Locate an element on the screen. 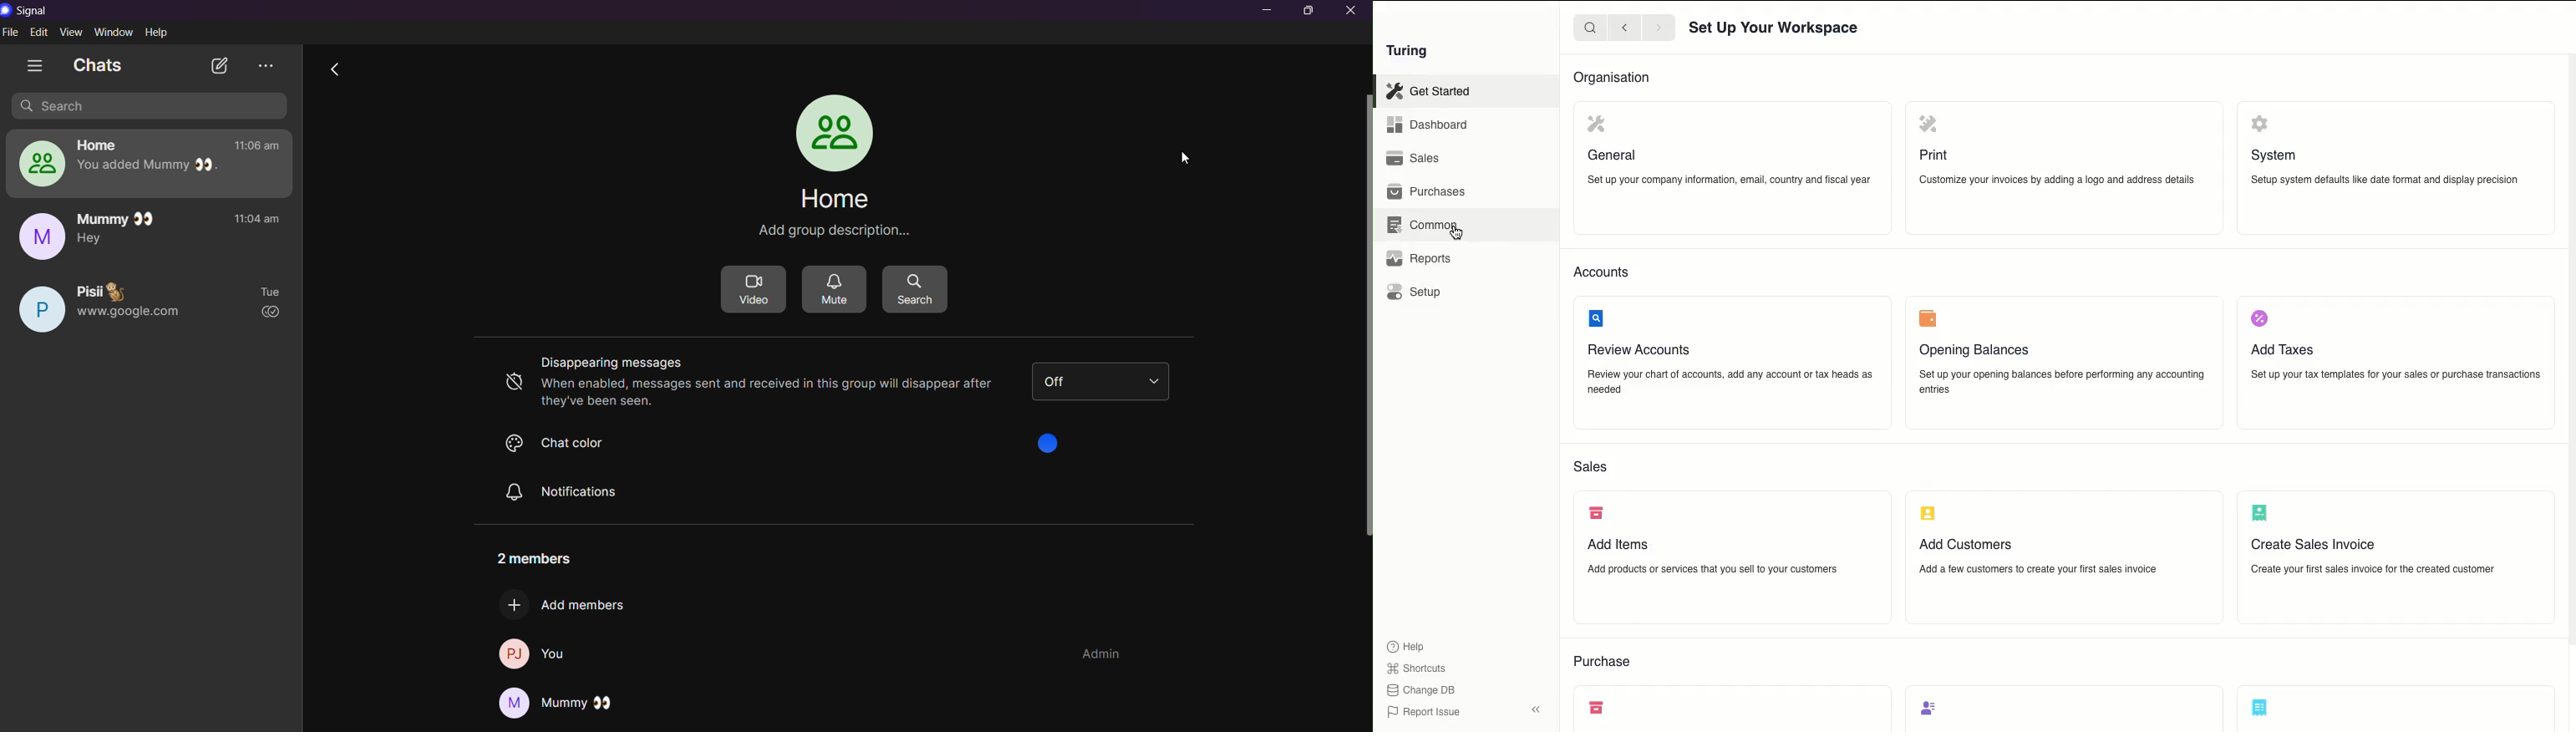 Image resolution: width=2576 pixels, height=756 pixels. video is located at coordinates (755, 288).